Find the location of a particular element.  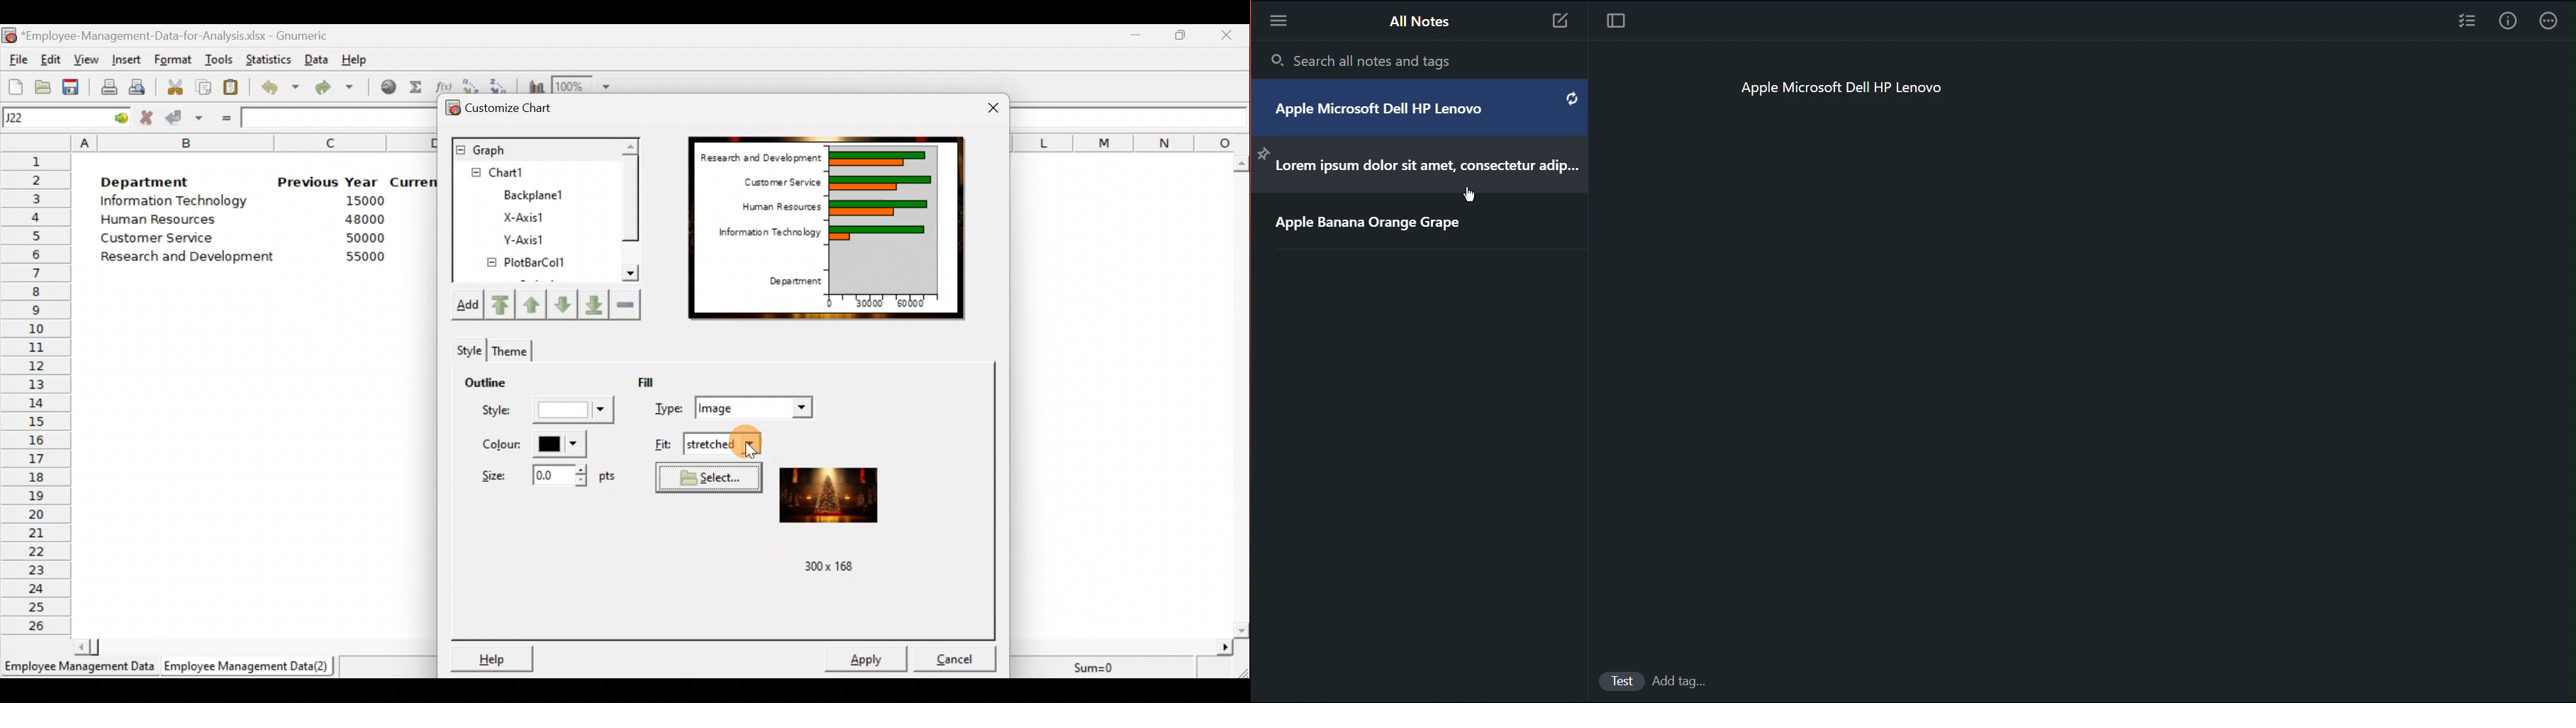

Zoom is located at coordinates (583, 85).